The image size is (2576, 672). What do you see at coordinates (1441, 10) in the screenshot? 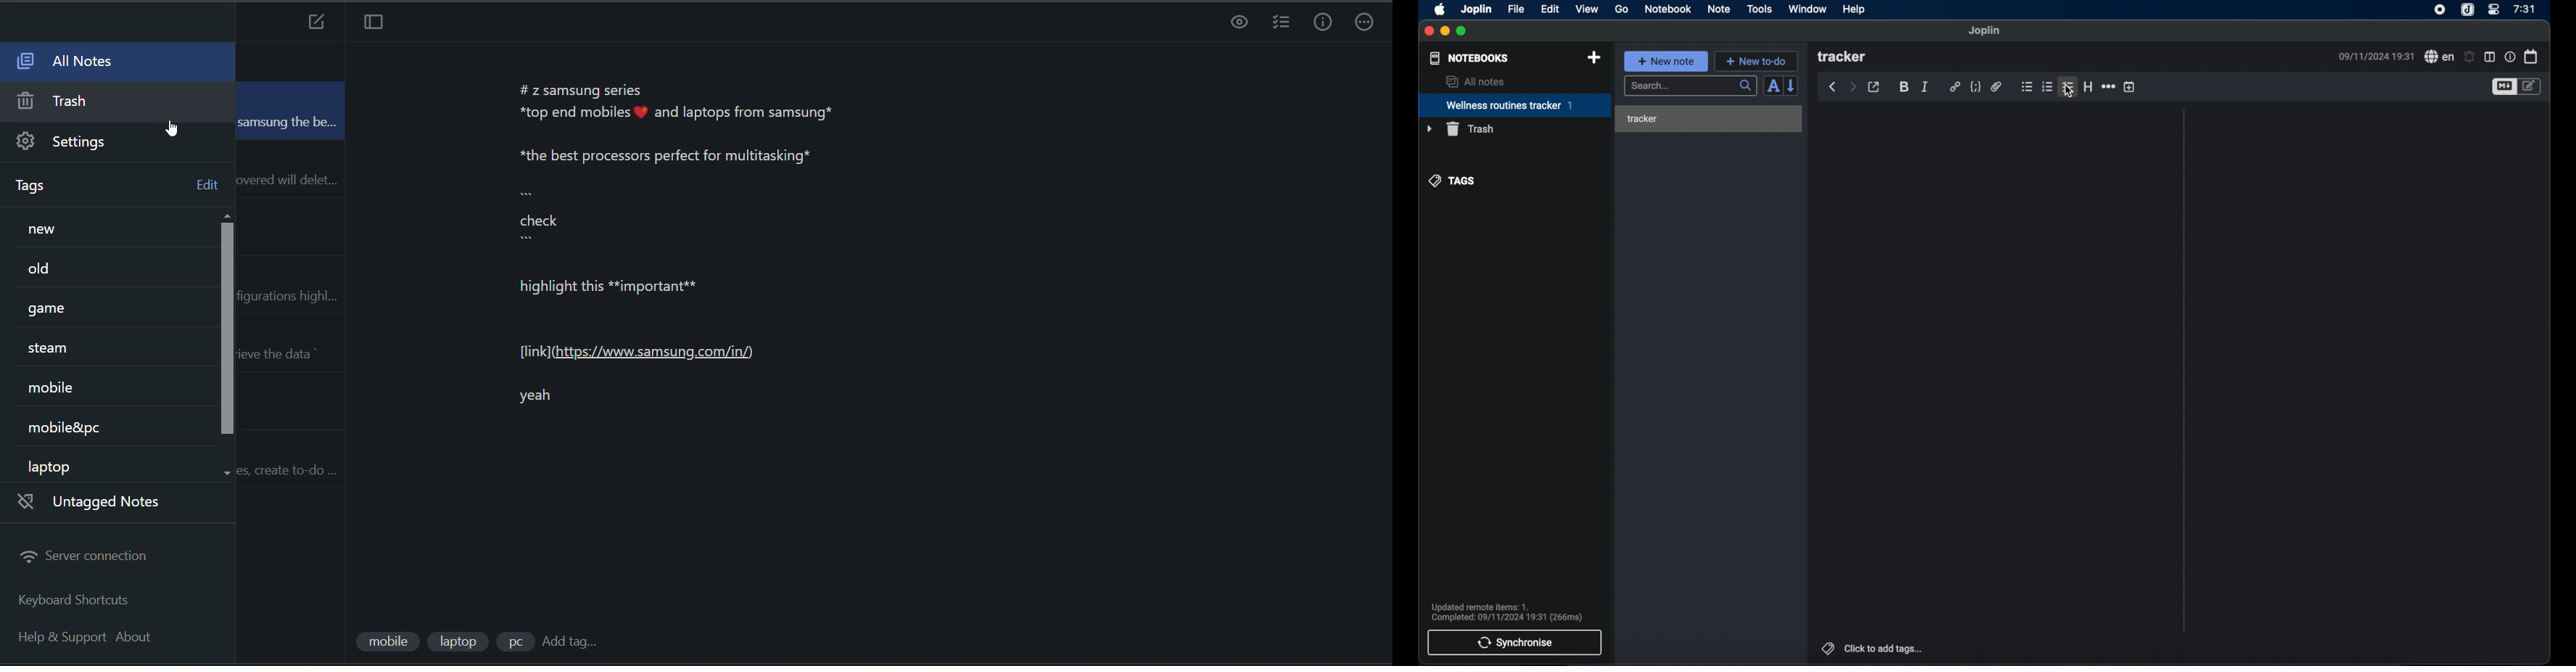
I see `apple icon` at bounding box center [1441, 10].